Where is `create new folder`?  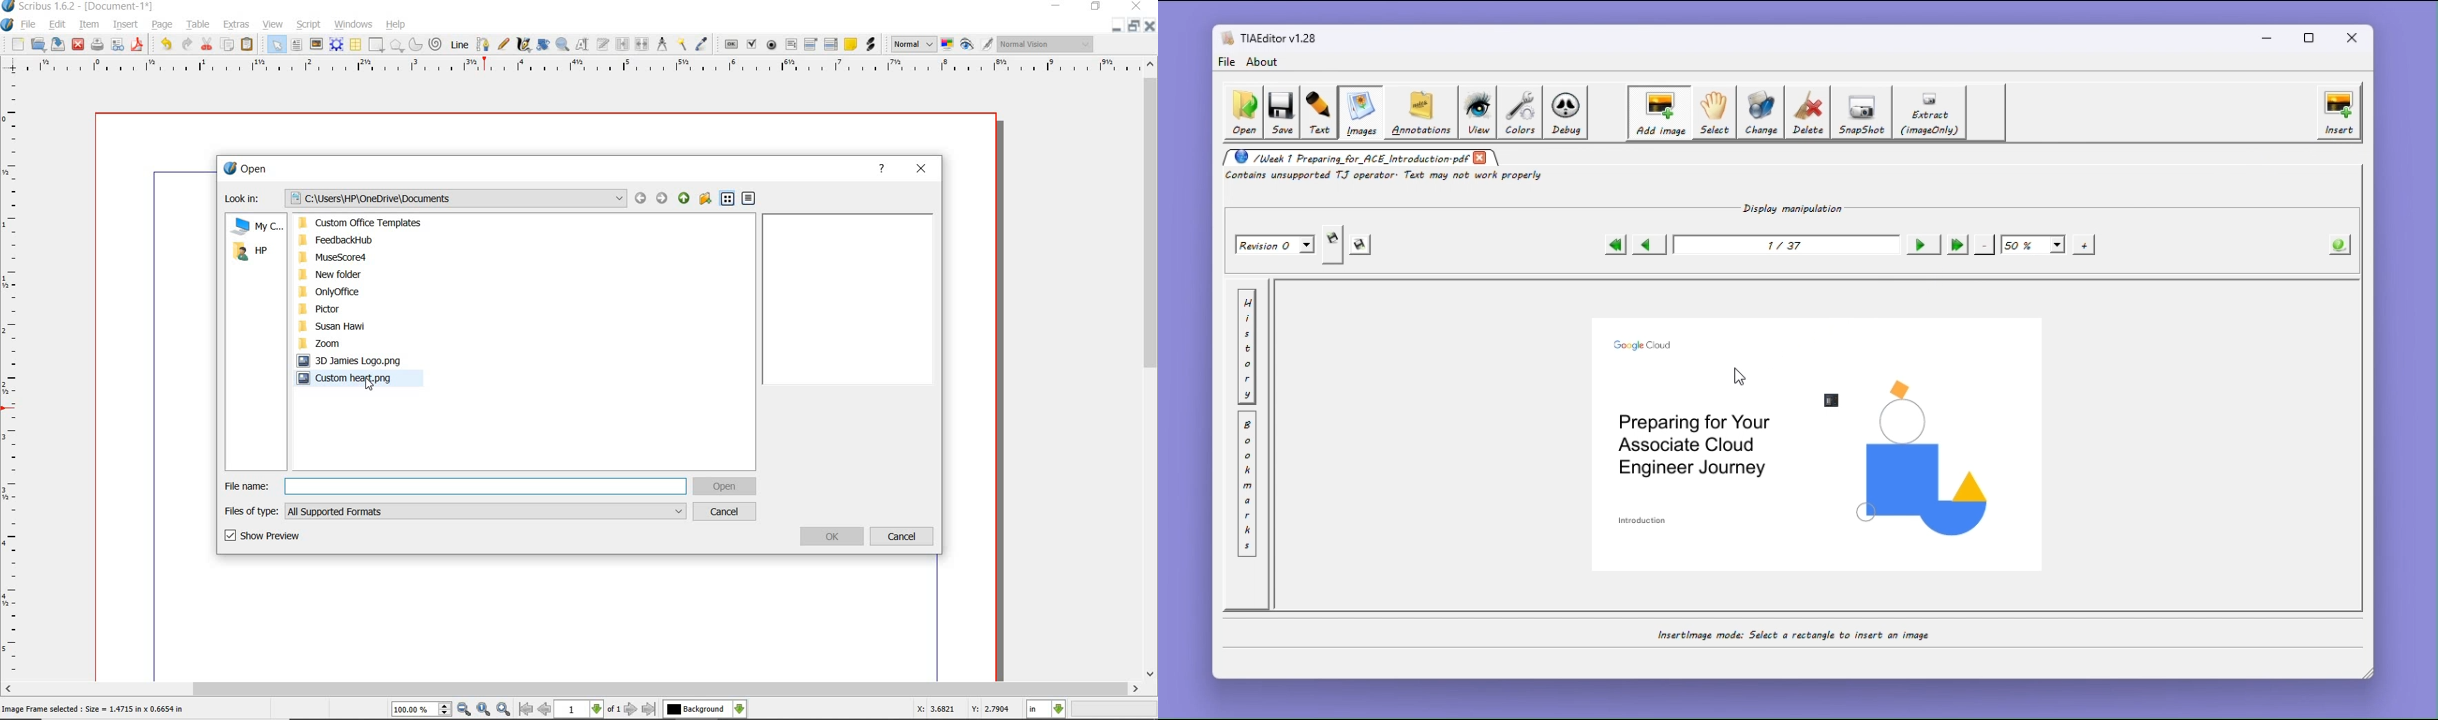 create new folder is located at coordinates (704, 199).